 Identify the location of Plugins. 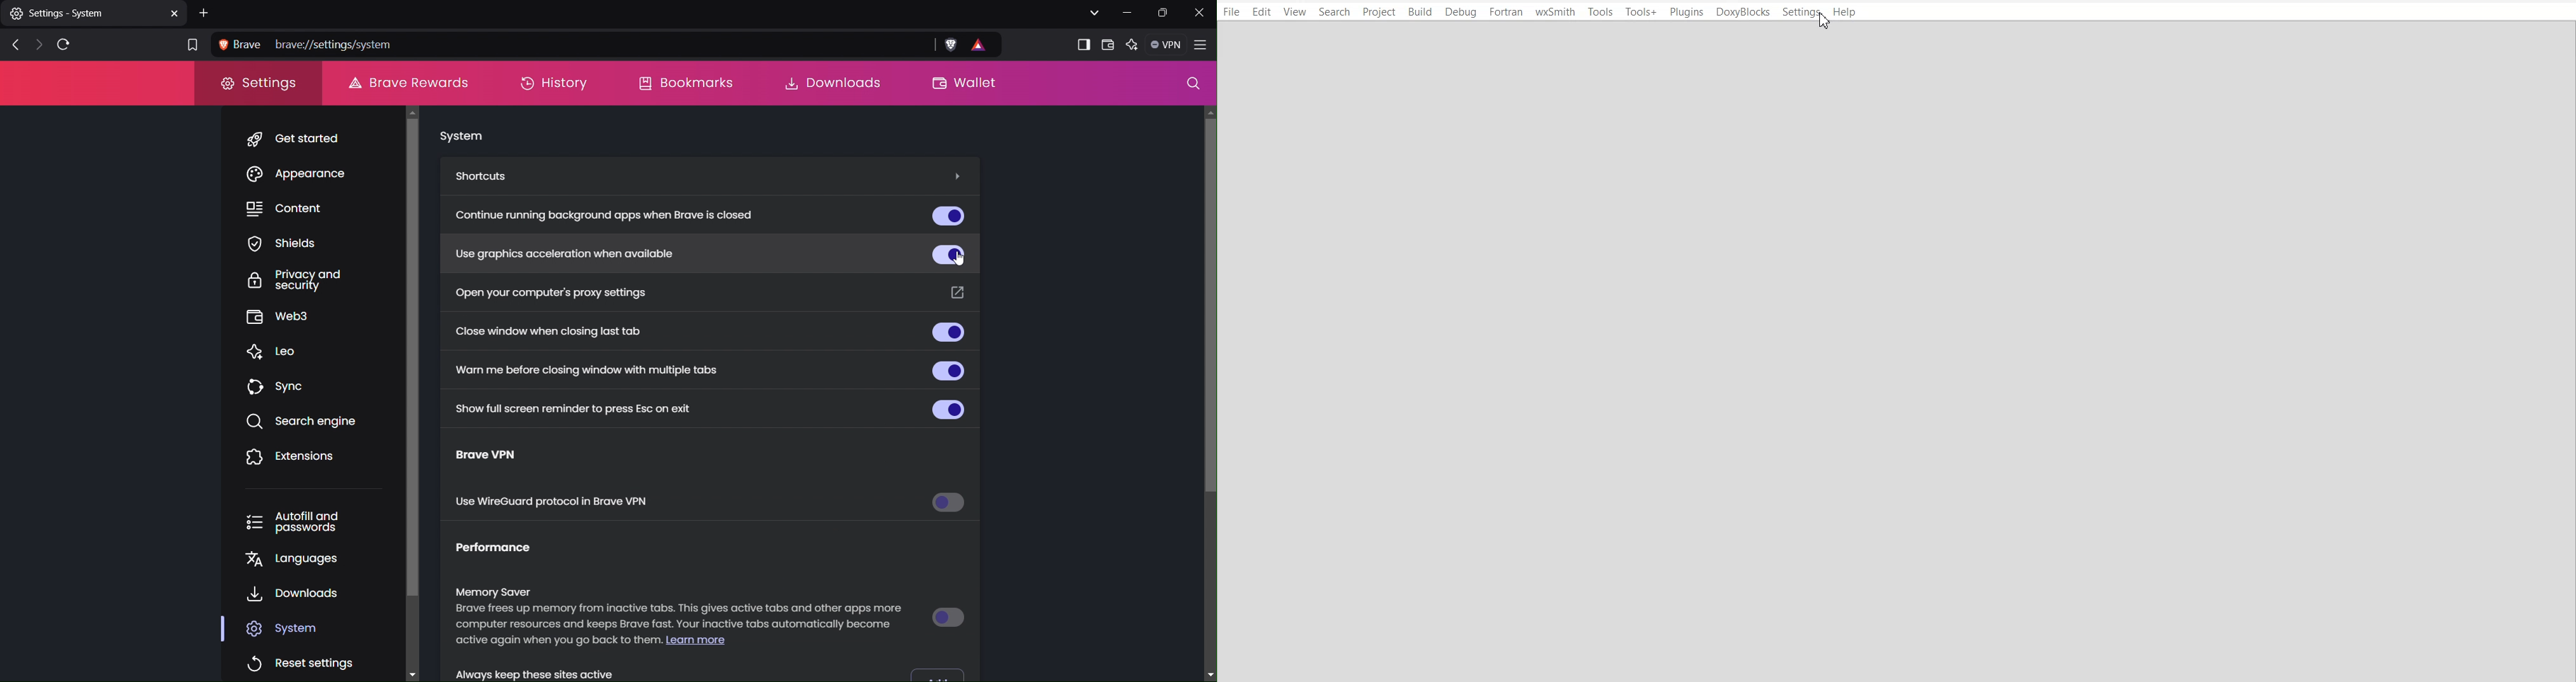
(1686, 11).